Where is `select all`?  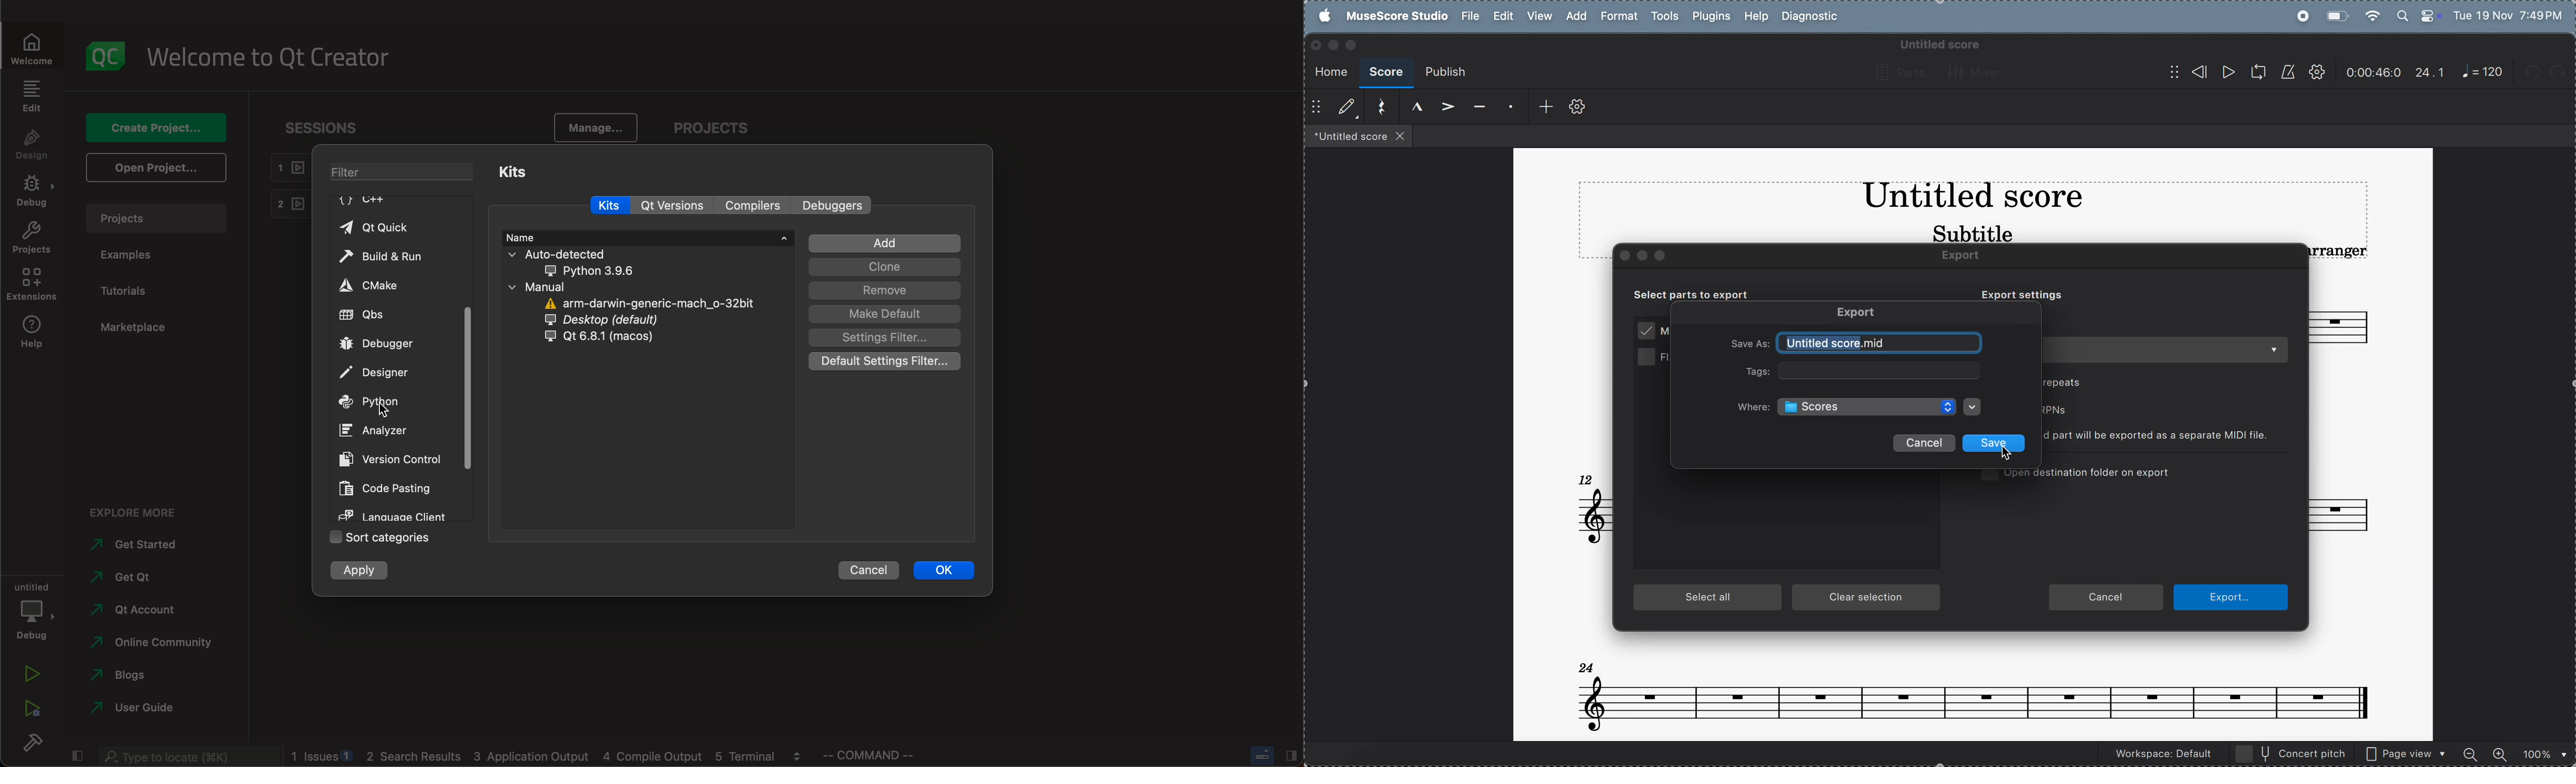
select all is located at coordinates (1709, 598).